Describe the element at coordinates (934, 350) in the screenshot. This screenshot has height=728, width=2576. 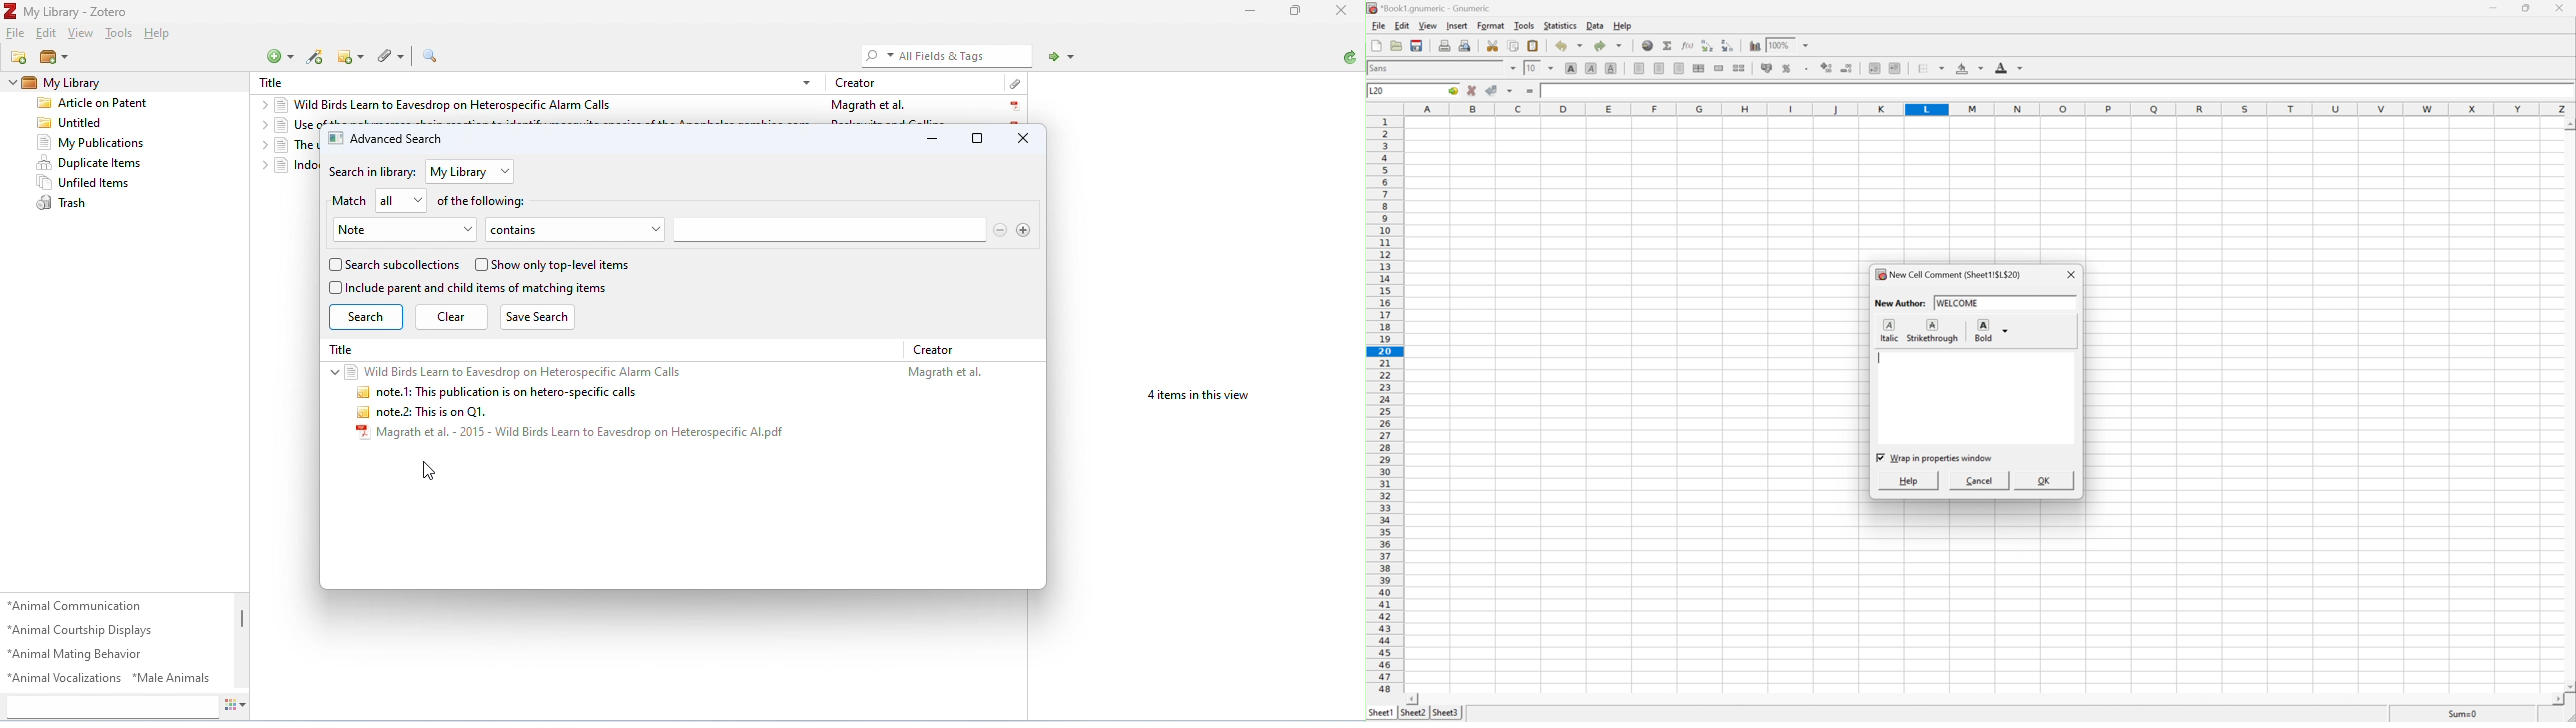
I see `creator` at that location.